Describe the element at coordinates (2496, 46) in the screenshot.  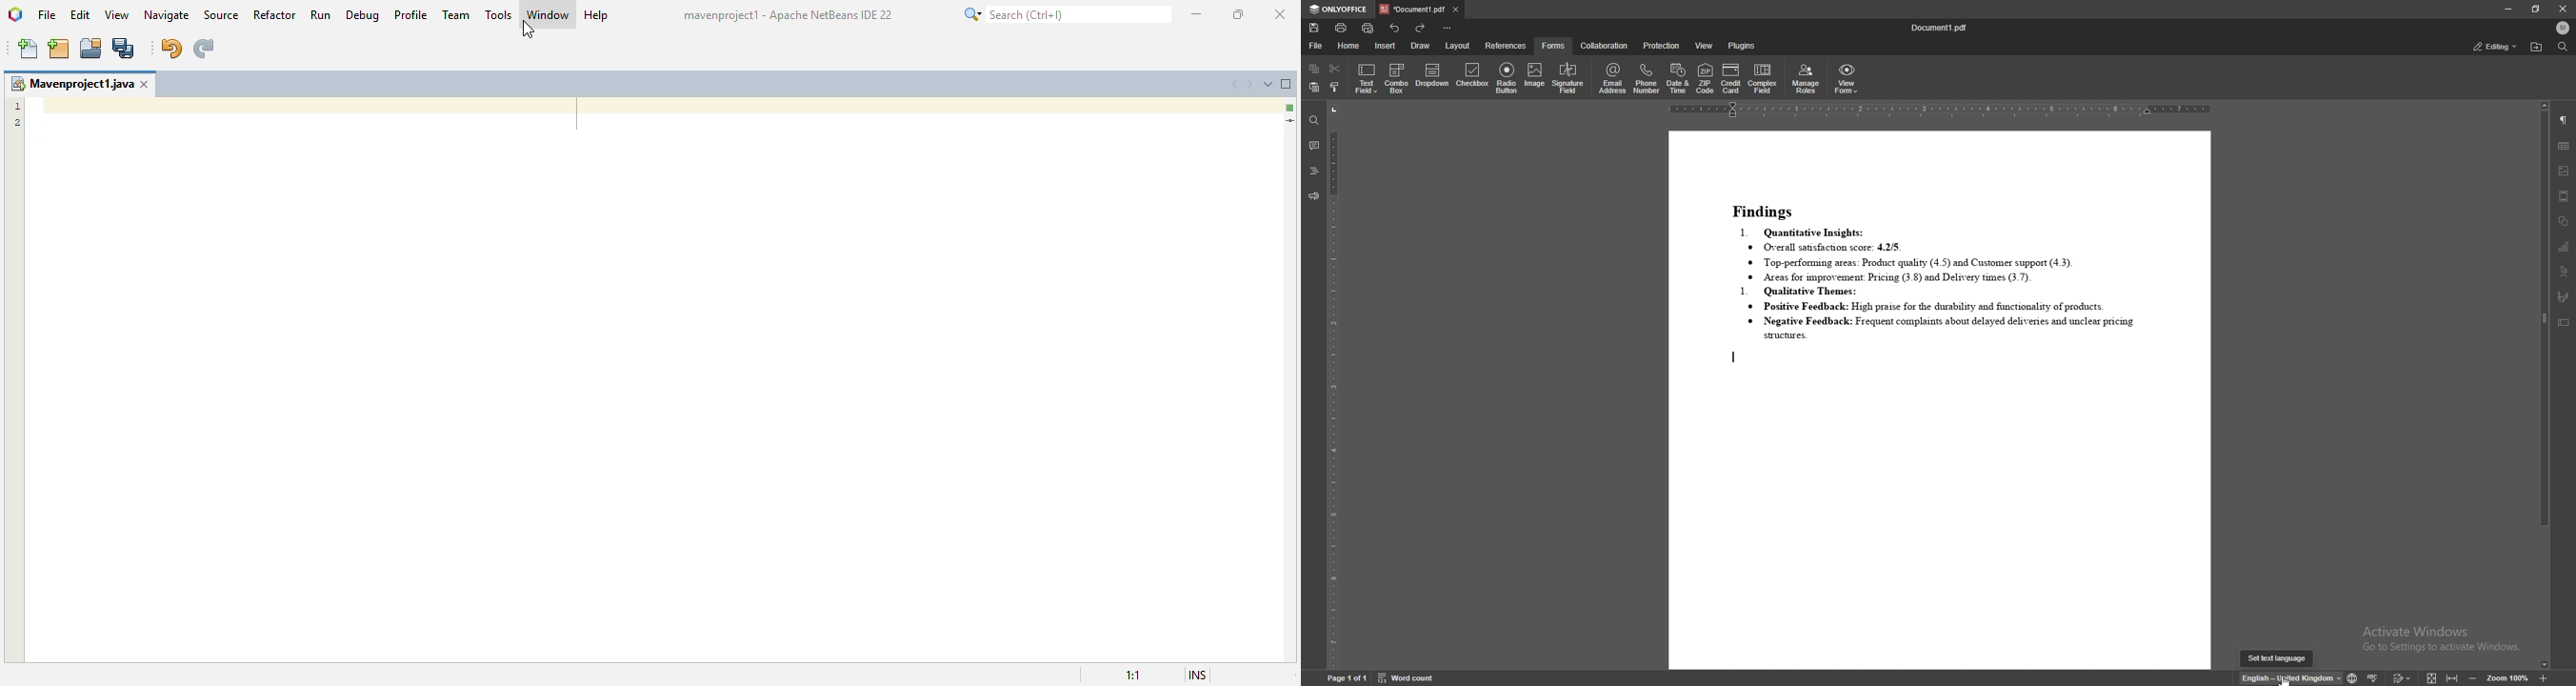
I see `status` at that location.